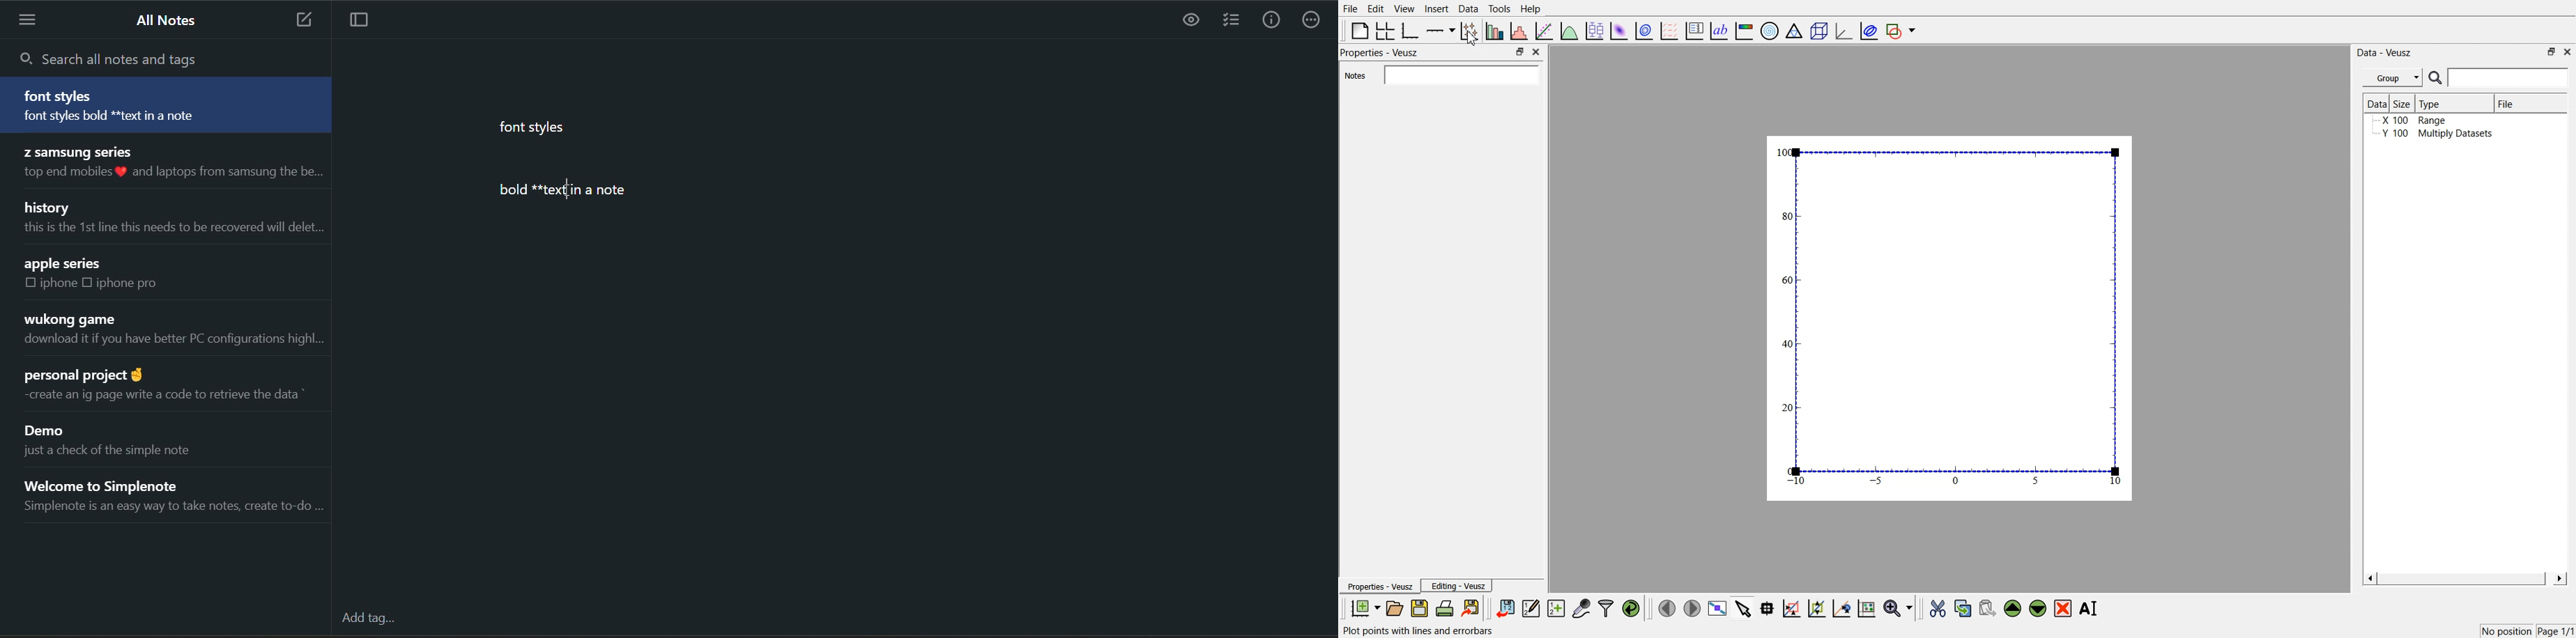 This screenshot has width=2576, height=644. I want to click on checkbox, so click(31, 283).